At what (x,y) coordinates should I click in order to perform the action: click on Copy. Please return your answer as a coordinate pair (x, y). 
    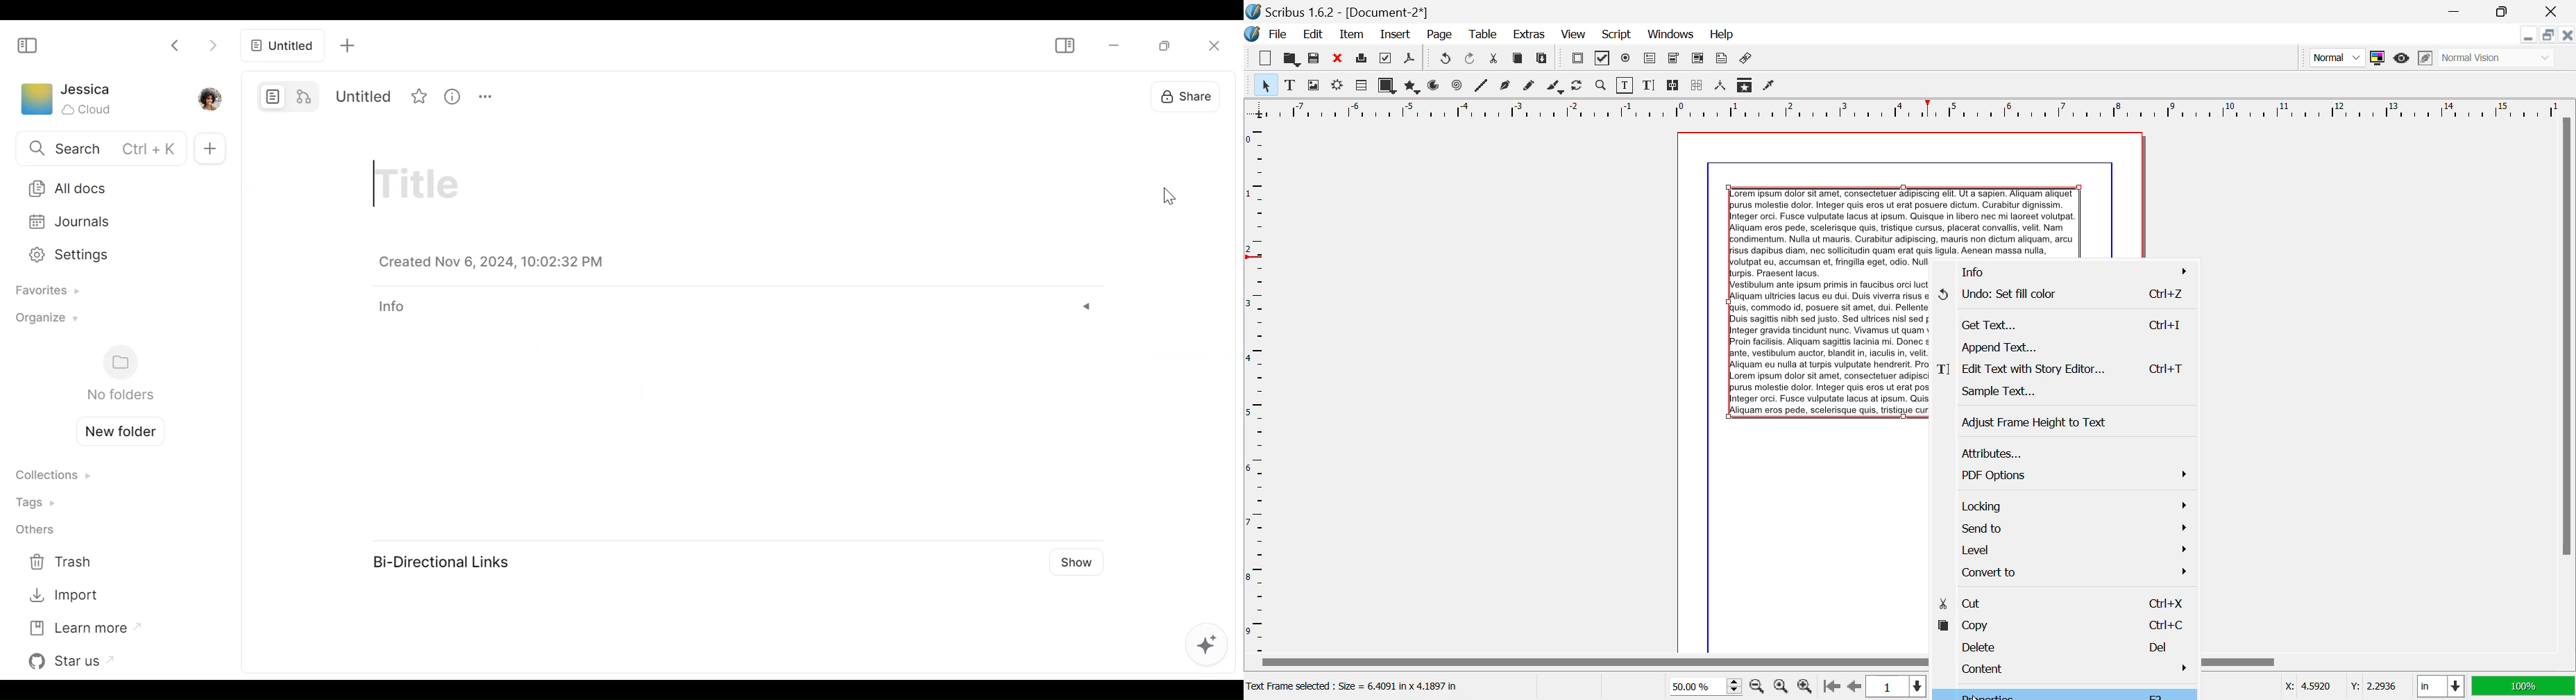
    Looking at the image, I should click on (1518, 61).